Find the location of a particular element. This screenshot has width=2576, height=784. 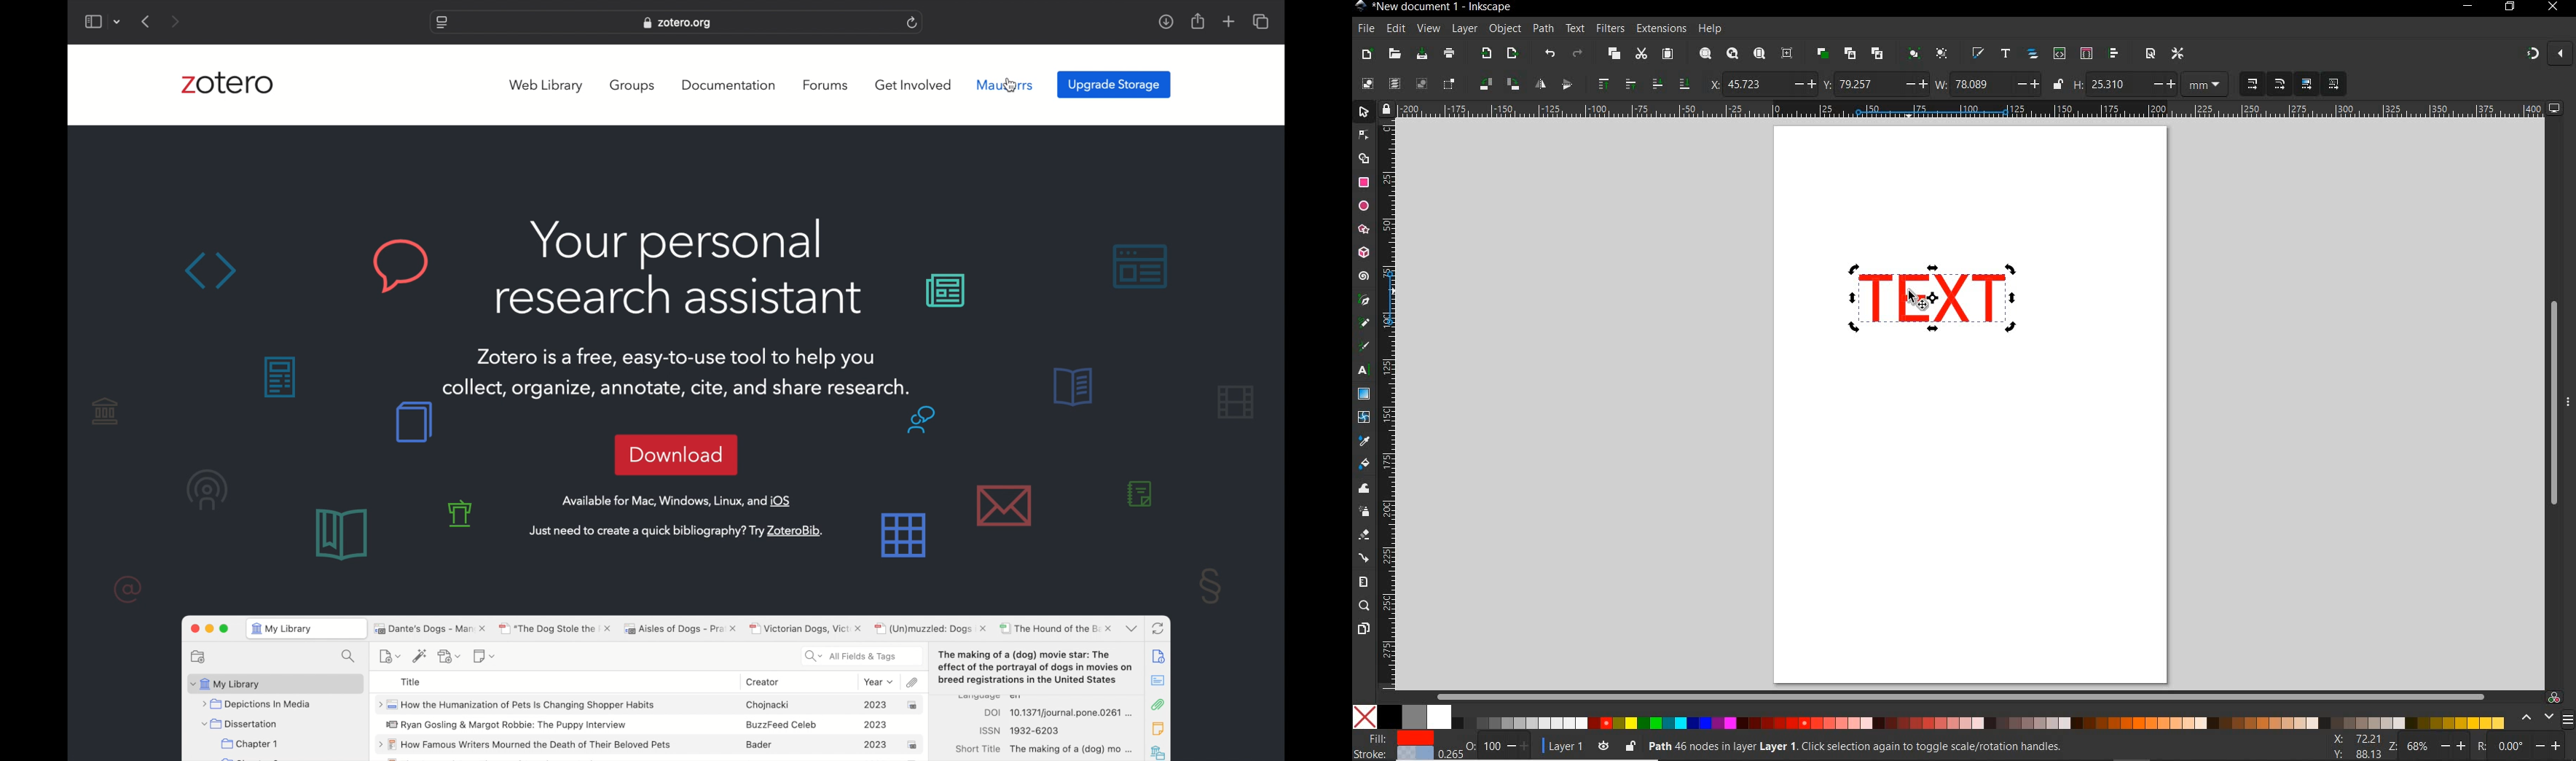

share is located at coordinates (1199, 20).